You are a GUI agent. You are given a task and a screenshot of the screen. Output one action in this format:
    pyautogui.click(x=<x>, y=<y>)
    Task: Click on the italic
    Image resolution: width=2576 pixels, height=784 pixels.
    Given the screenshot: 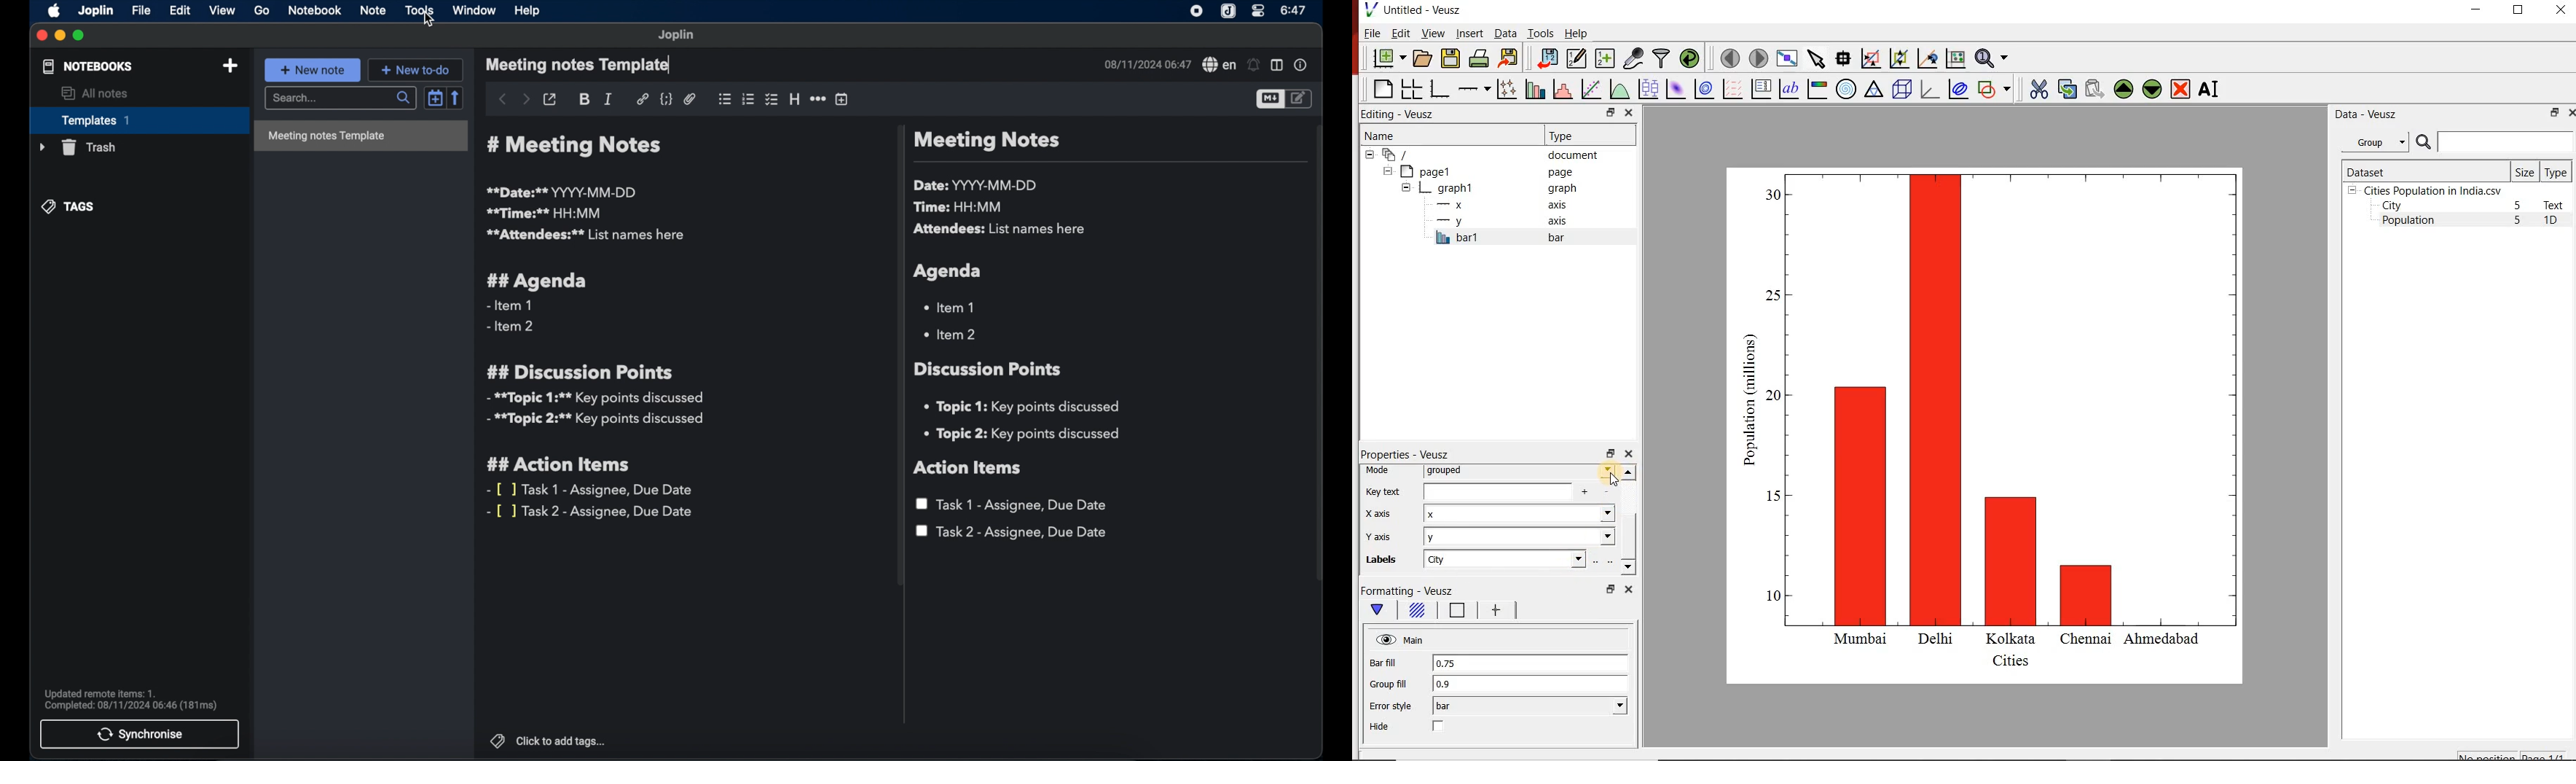 What is the action you would take?
    pyautogui.click(x=608, y=99)
    